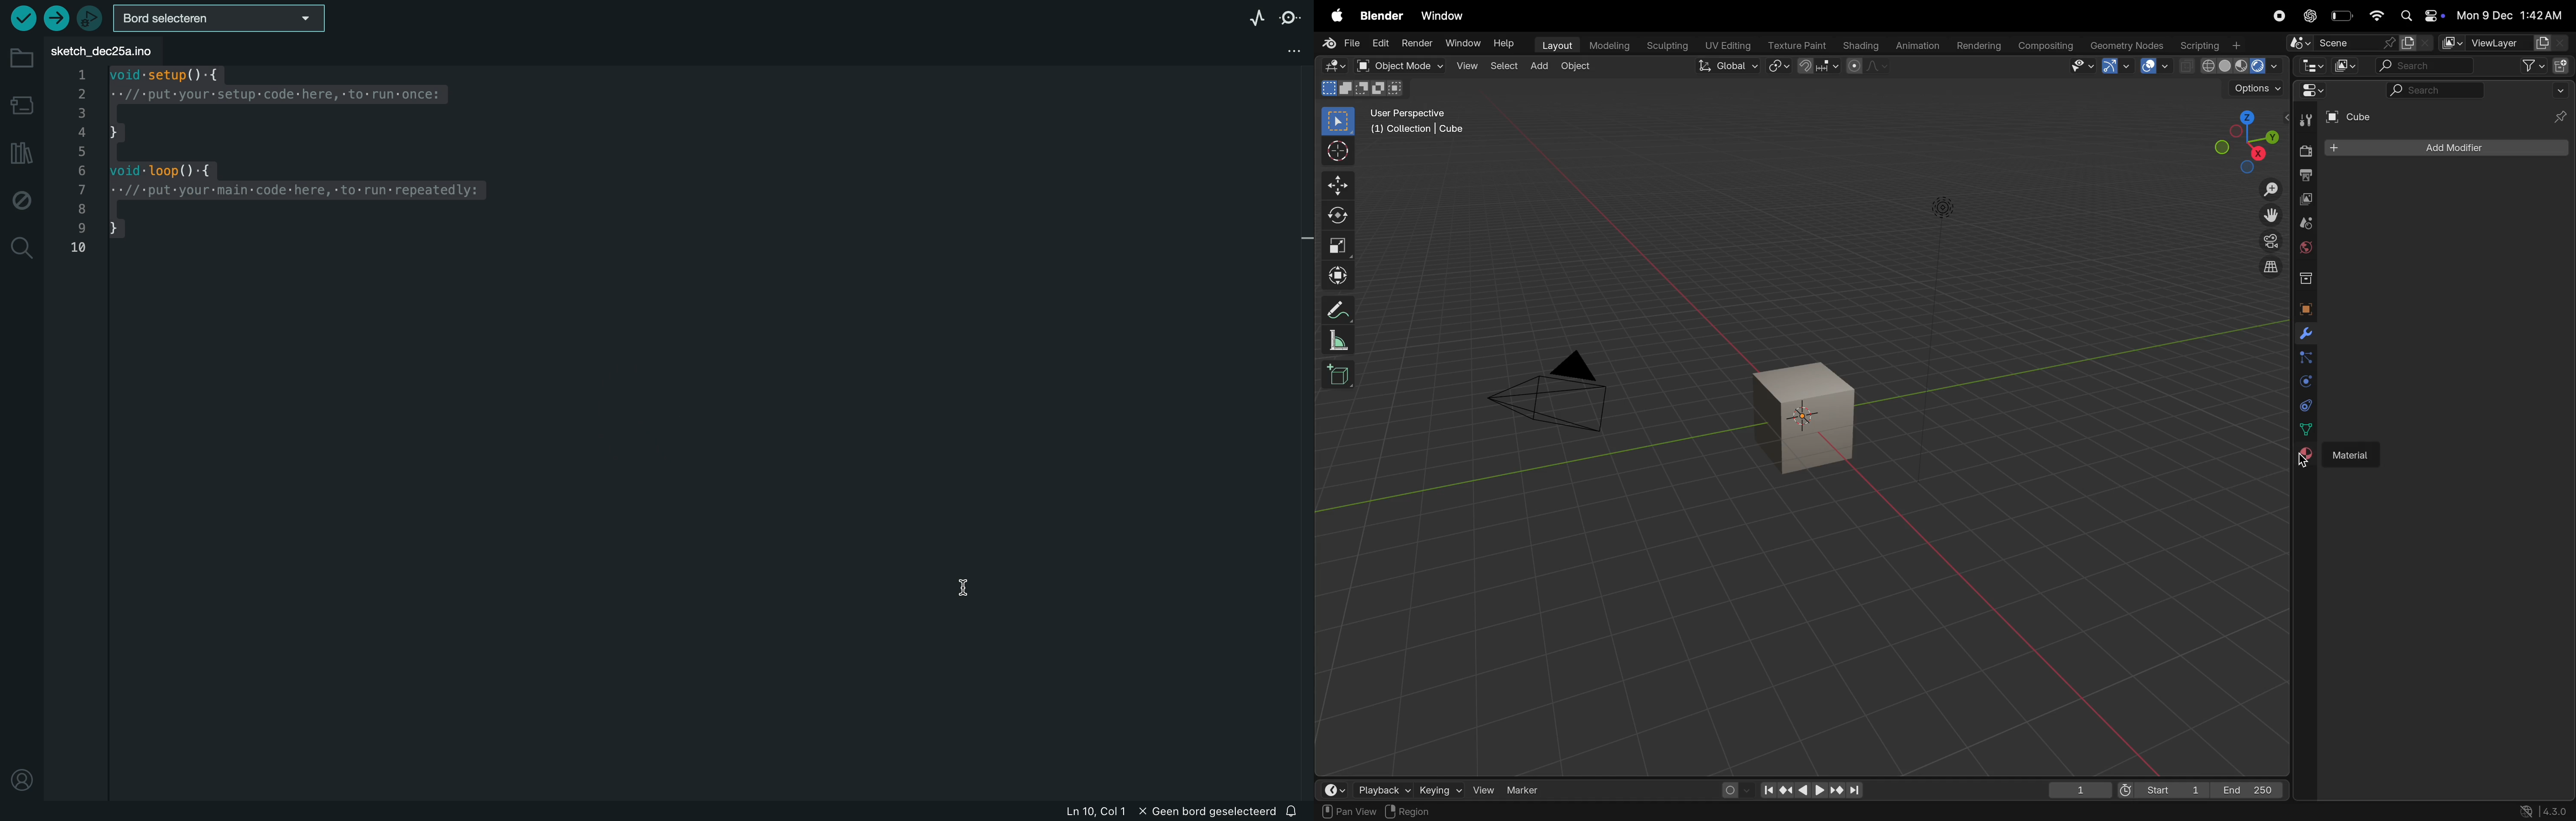 The height and width of the screenshot is (840, 2576). What do you see at coordinates (2247, 790) in the screenshot?
I see `End 250` at bounding box center [2247, 790].